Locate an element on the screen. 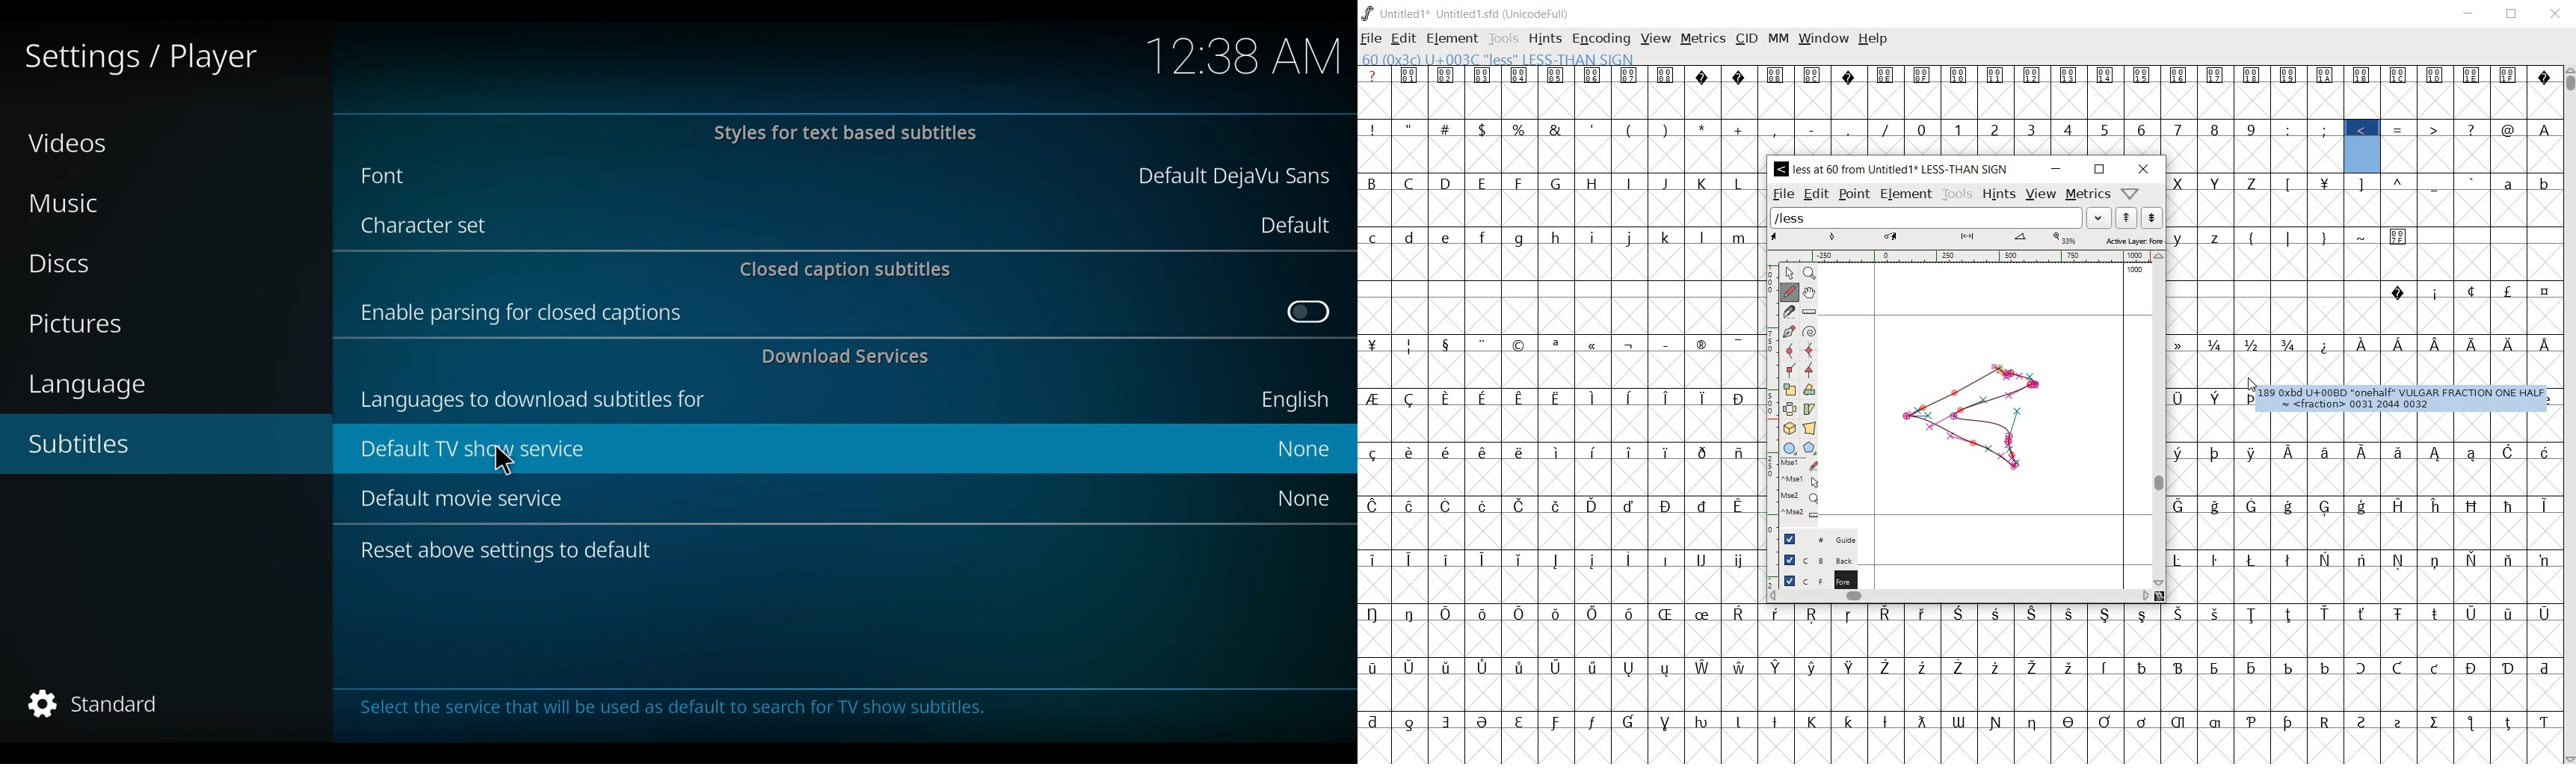  Toggle on/off is located at coordinates (1309, 313).